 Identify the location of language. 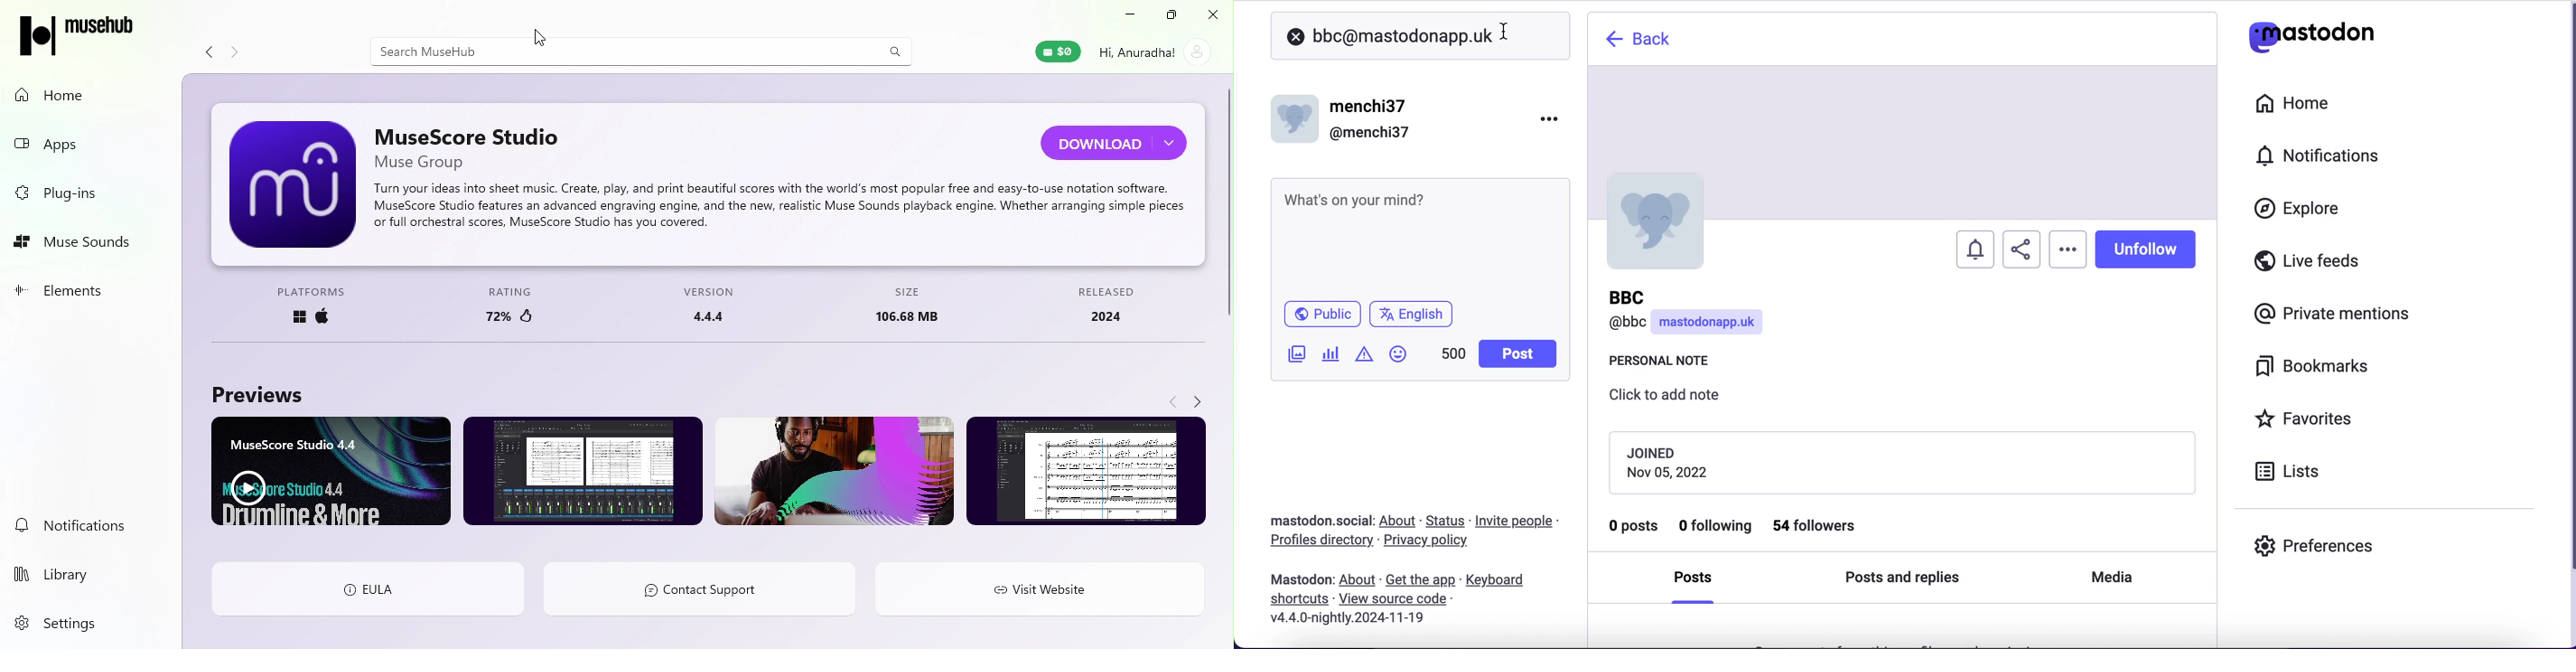
(1416, 318).